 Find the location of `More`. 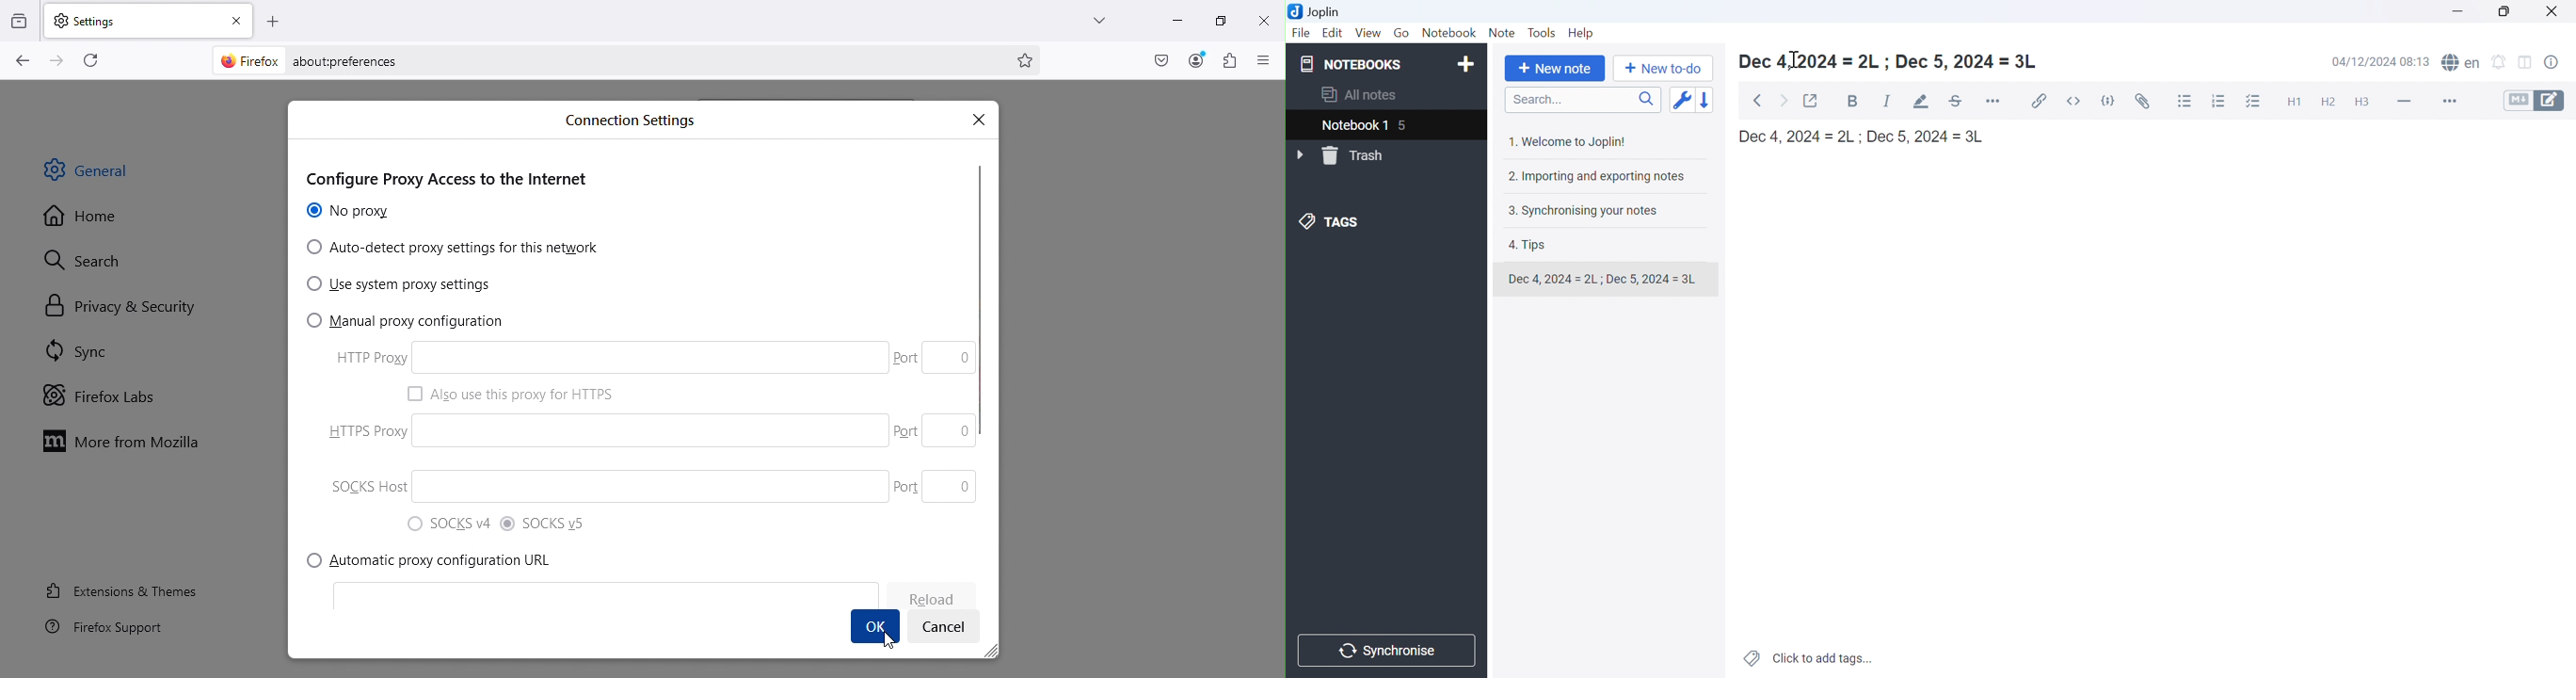

More is located at coordinates (2444, 101).